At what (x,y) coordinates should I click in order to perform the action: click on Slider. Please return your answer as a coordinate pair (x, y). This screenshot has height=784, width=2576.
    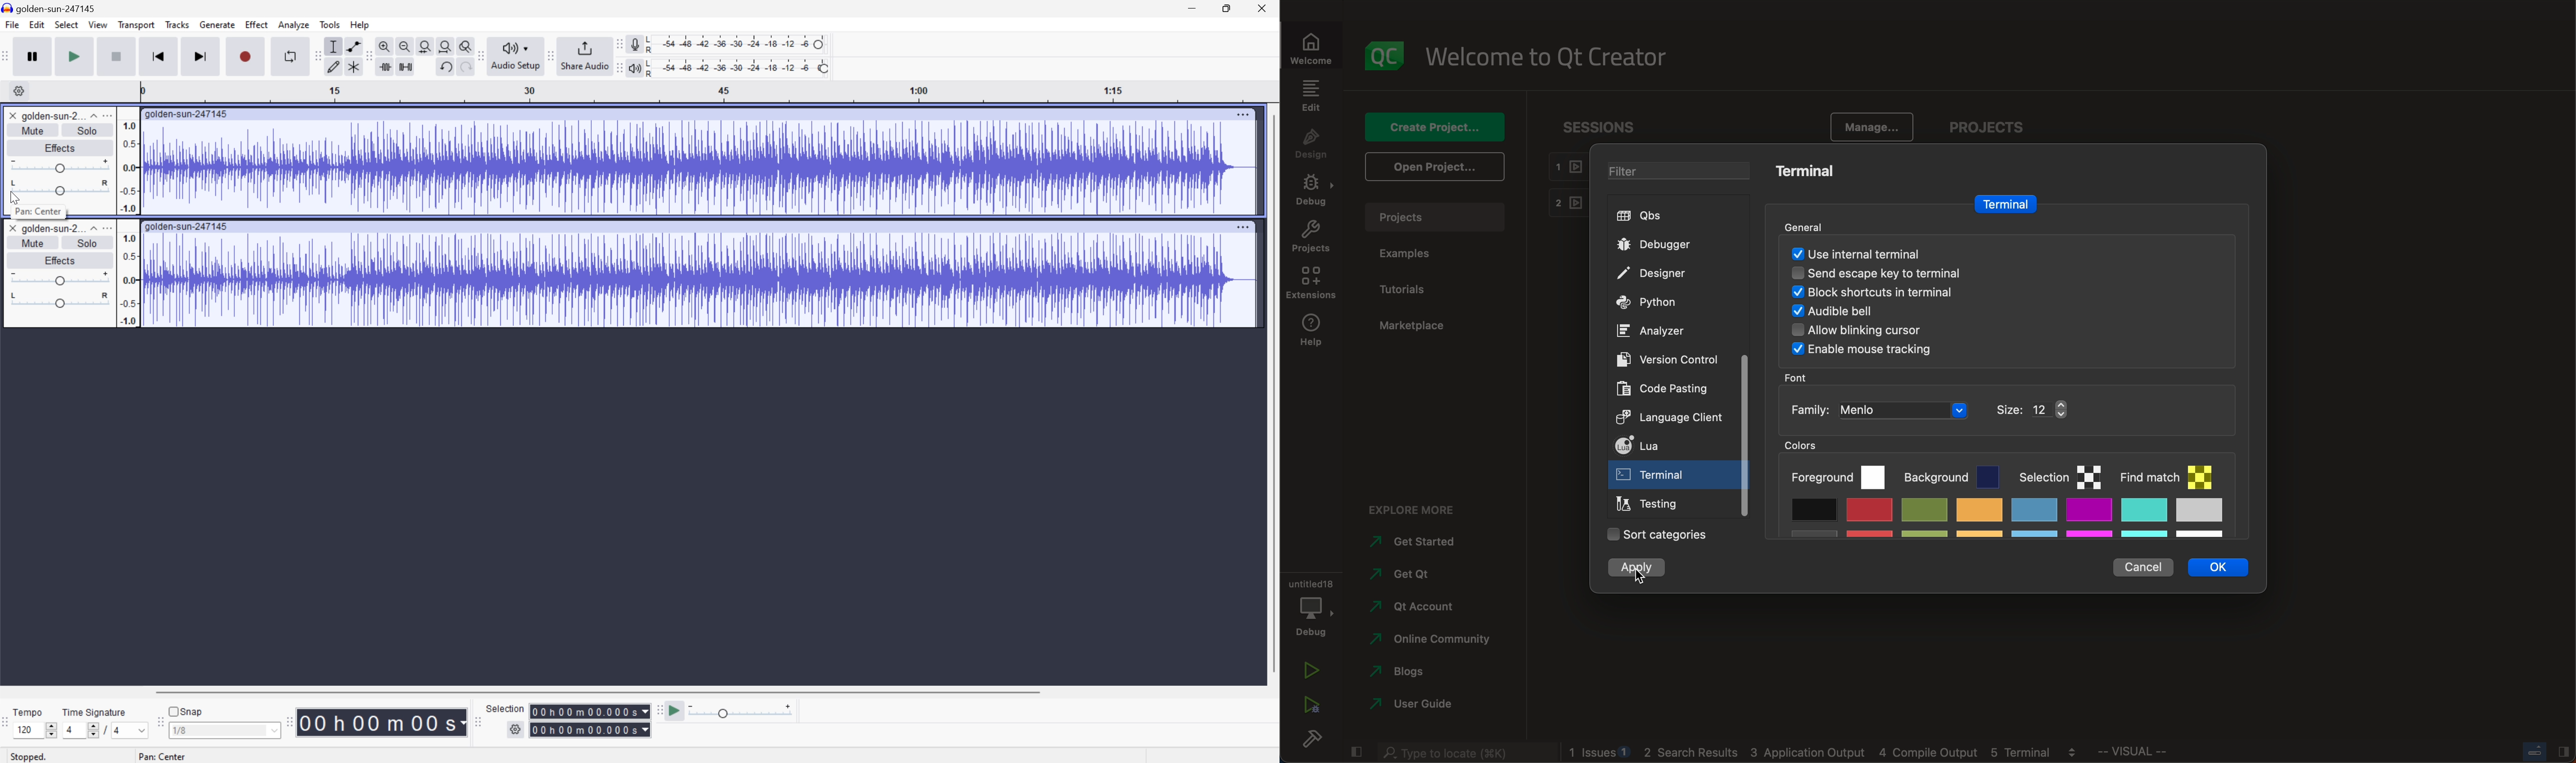
    Looking at the image, I should click on (90, 730).